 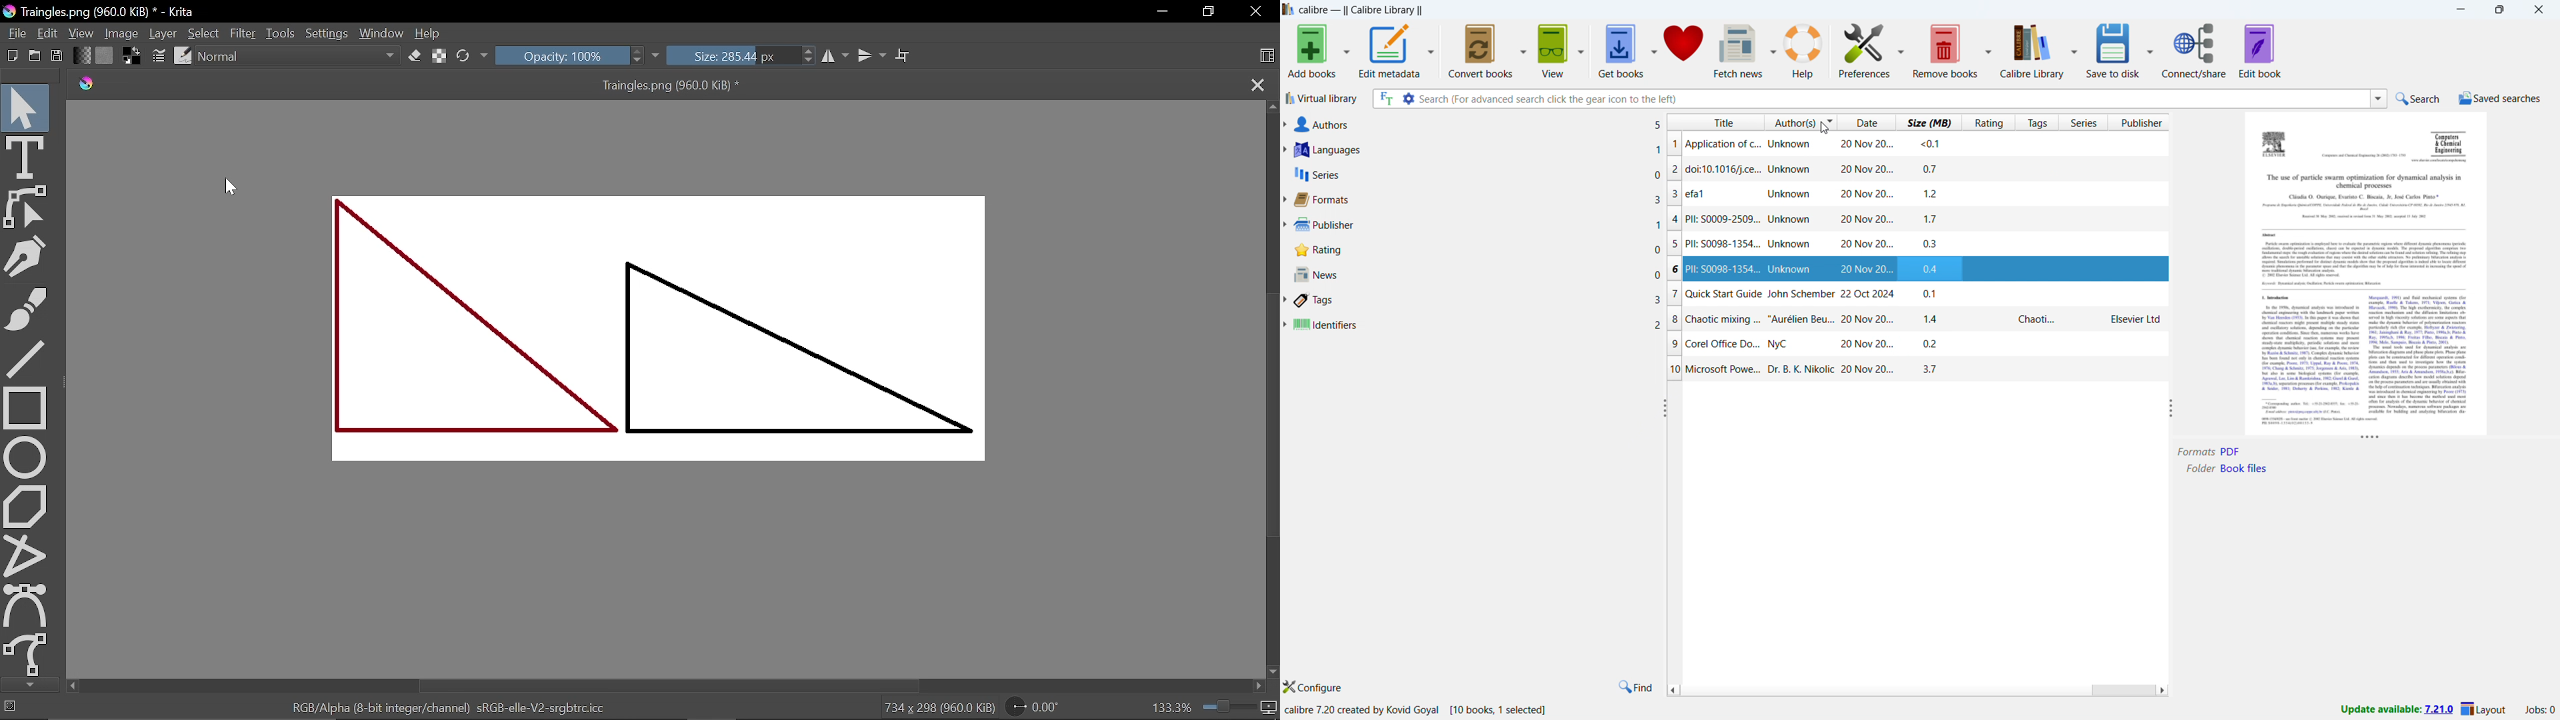 I want to click on Minimize, so click(x=1160, y=11).